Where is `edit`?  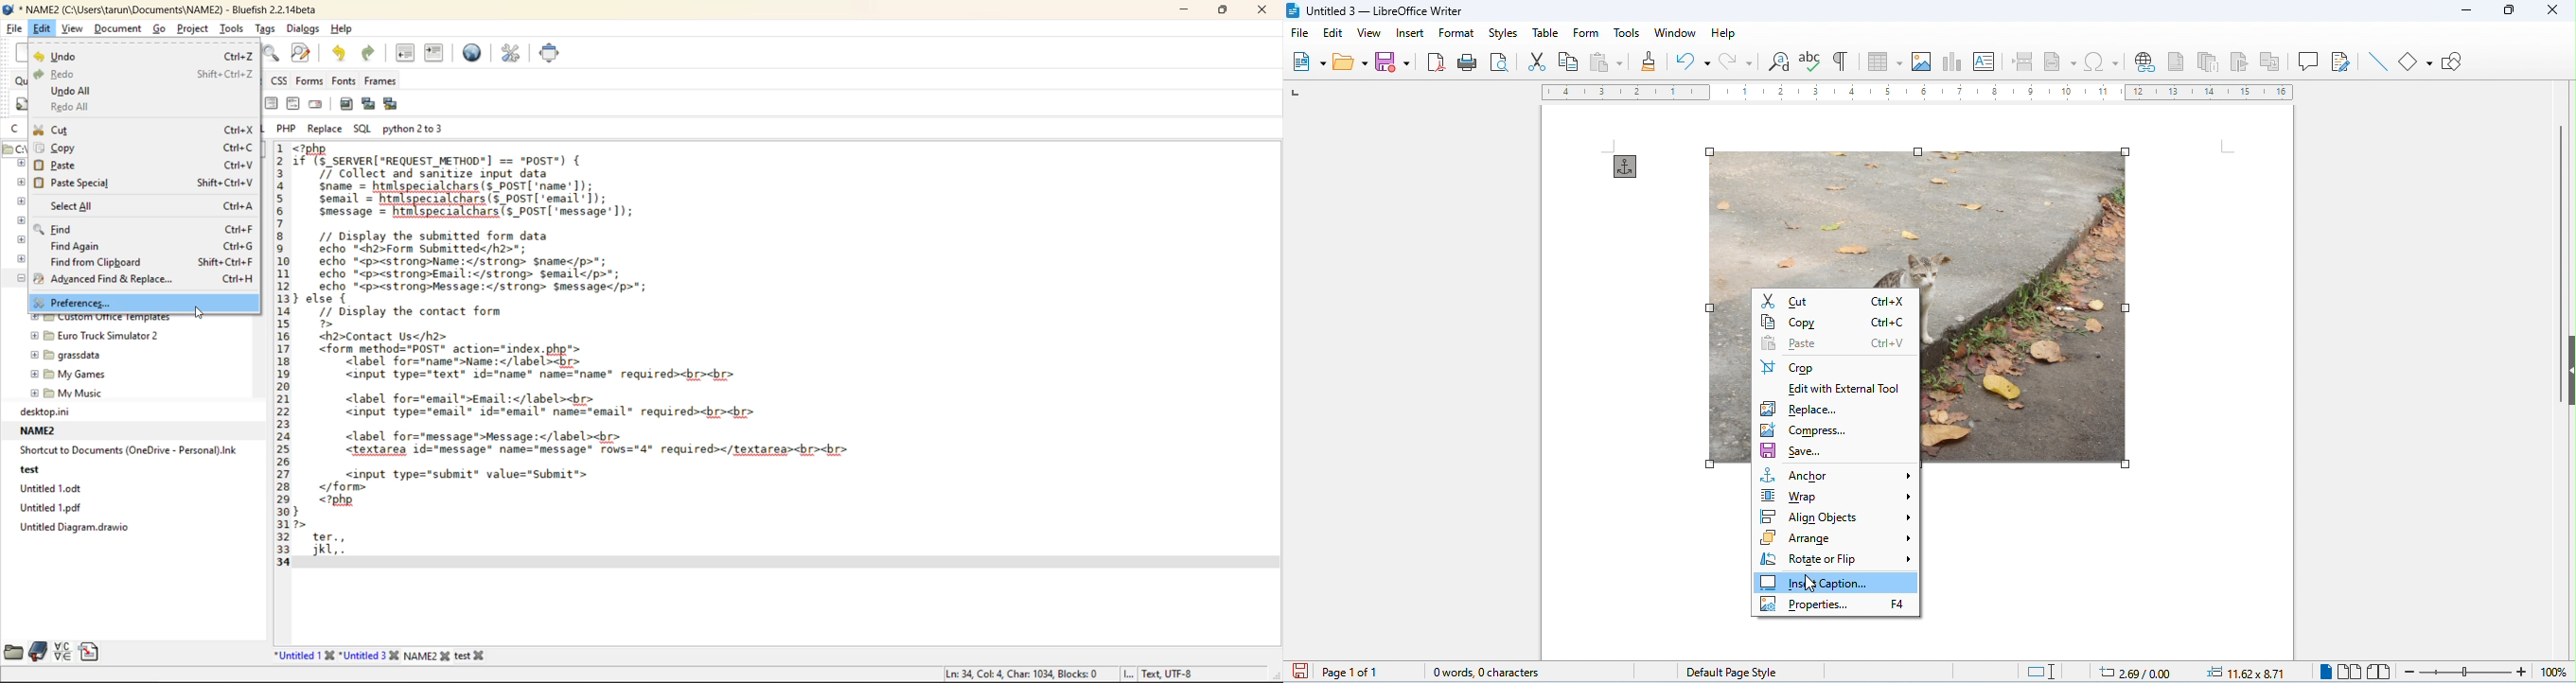 edit is located at coordinates (1333, 33).